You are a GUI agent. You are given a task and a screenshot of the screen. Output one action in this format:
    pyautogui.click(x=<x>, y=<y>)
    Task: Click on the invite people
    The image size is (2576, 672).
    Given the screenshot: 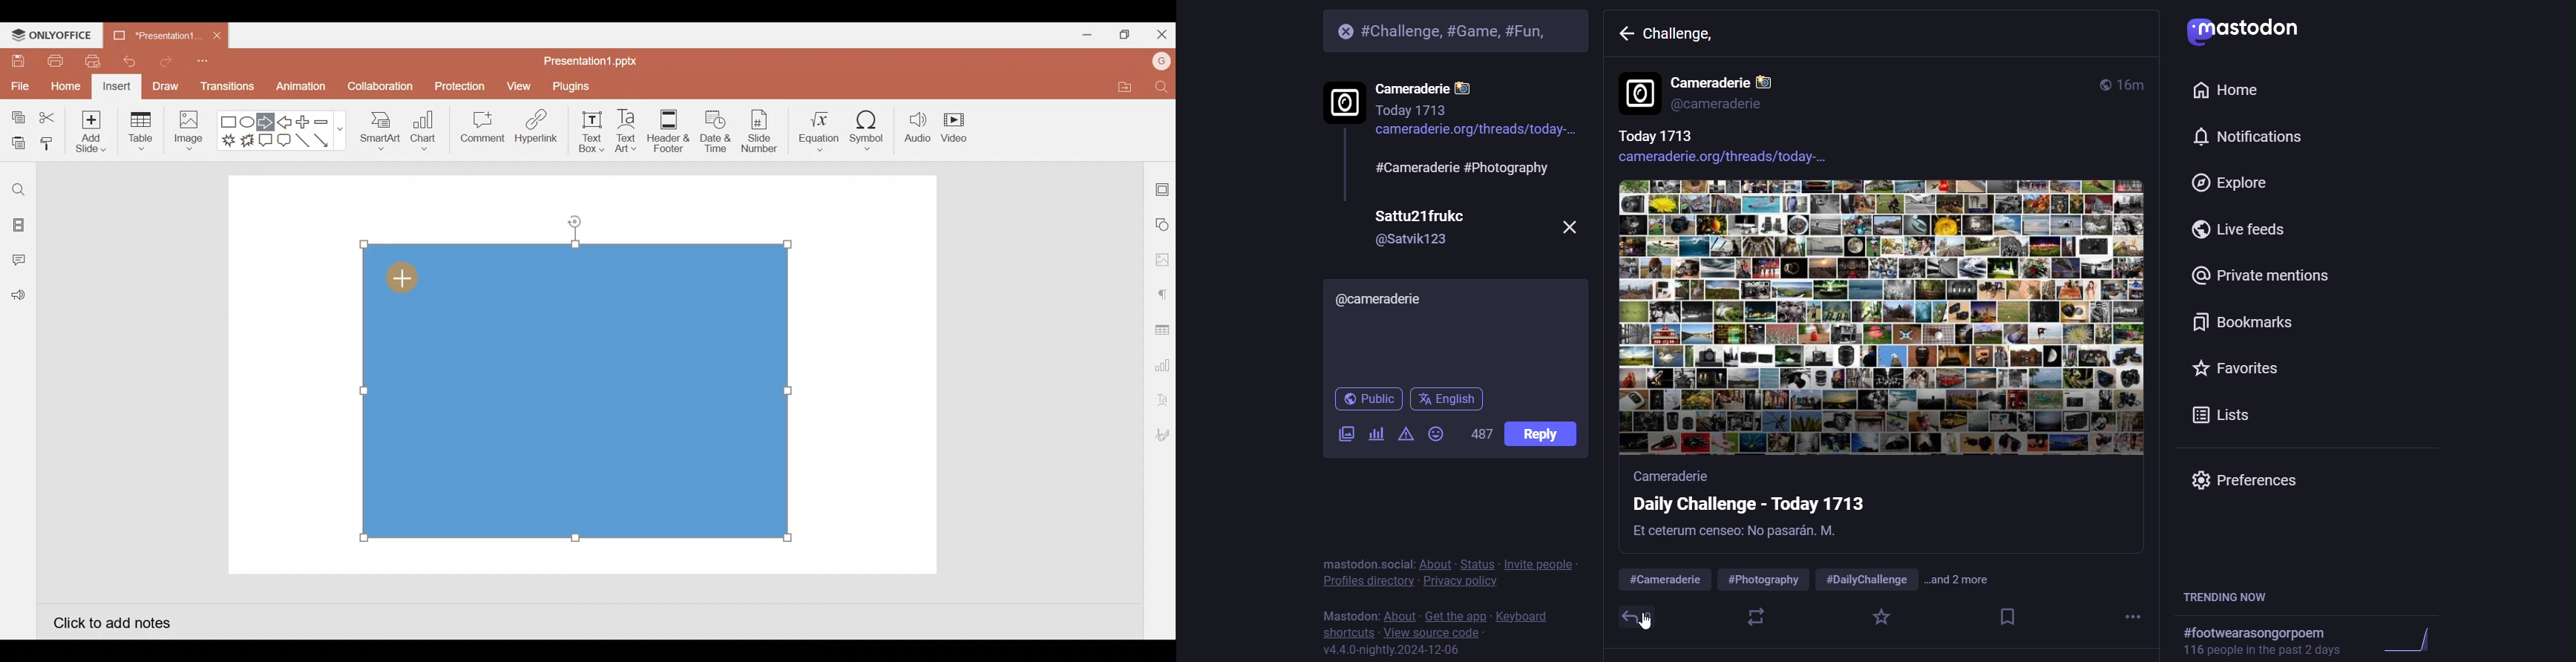 What is the action you would take?
    pyautogui.click(x=1541, y=565)
    